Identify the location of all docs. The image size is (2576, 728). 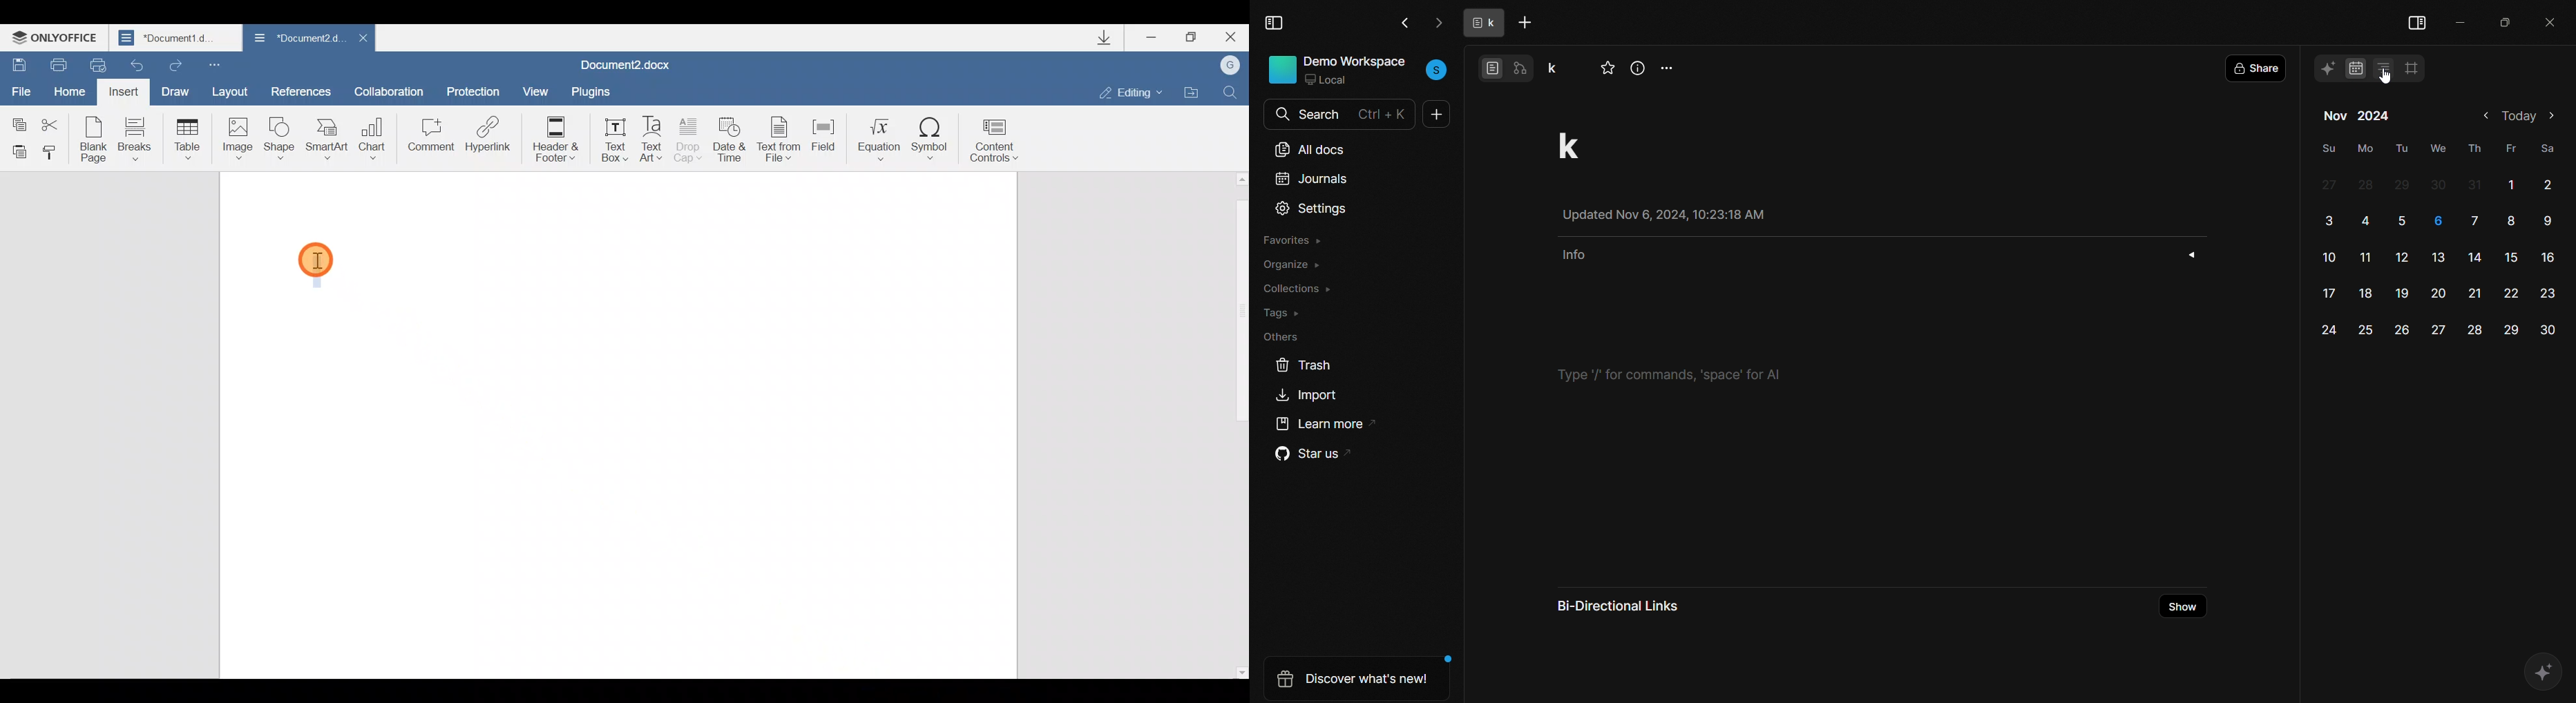
(1310, 146).